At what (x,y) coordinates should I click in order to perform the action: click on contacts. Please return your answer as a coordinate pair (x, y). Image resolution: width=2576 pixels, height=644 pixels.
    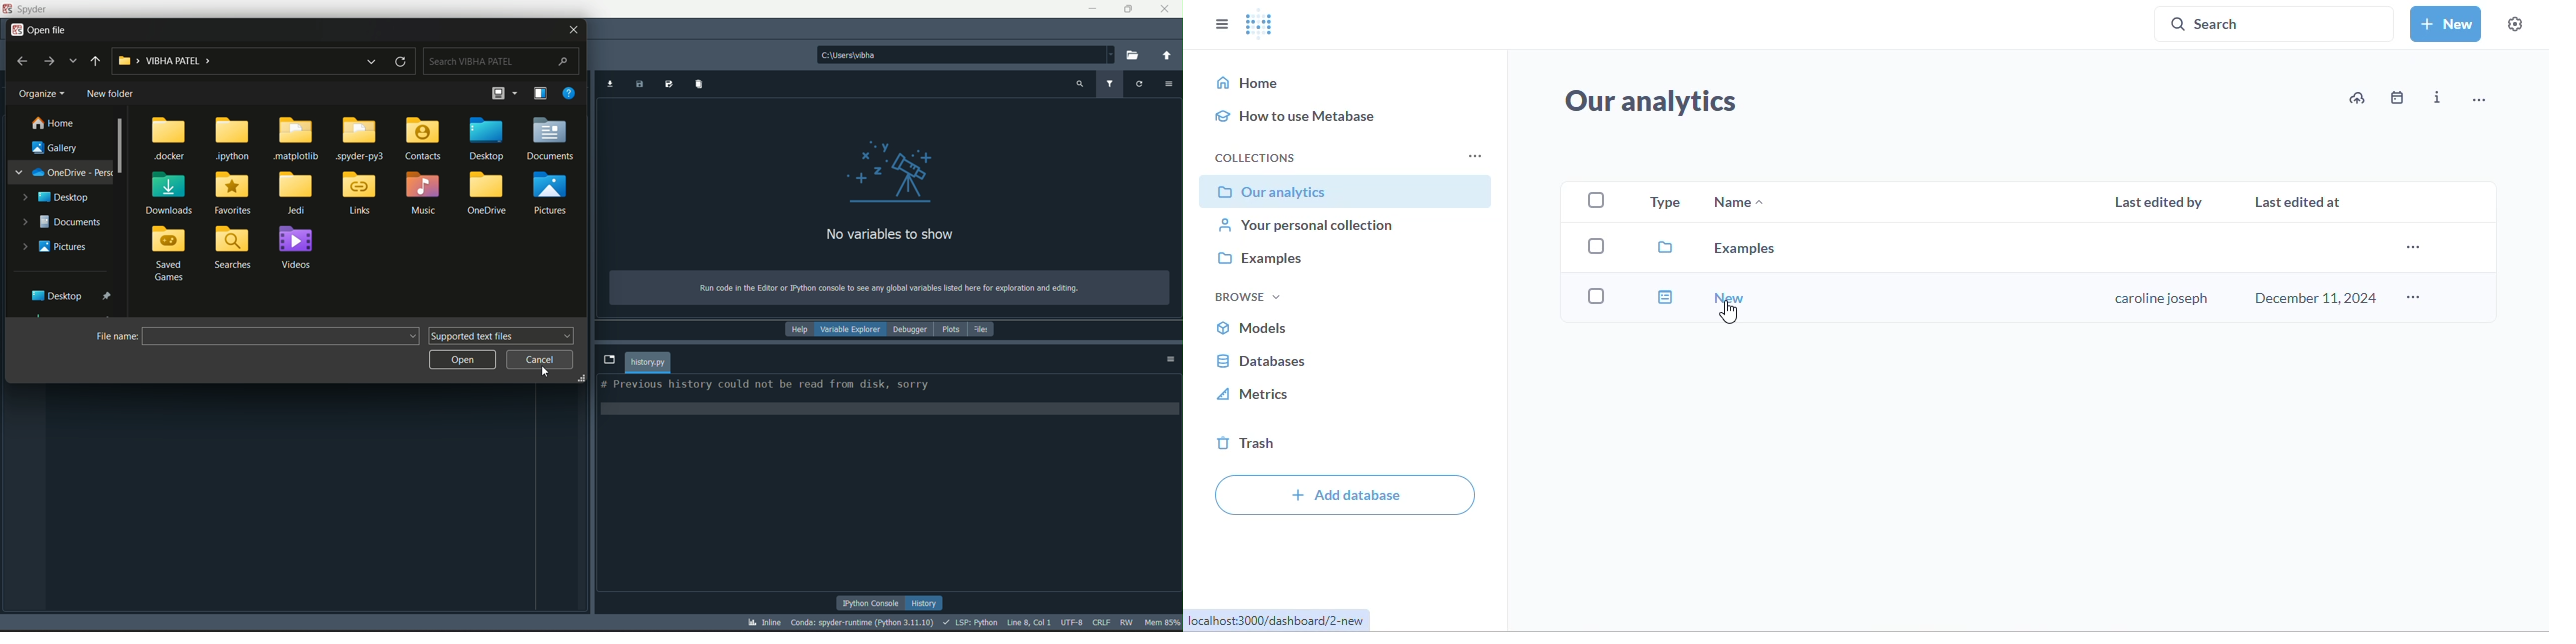
    Looking at the image, I should click on (423, 138).